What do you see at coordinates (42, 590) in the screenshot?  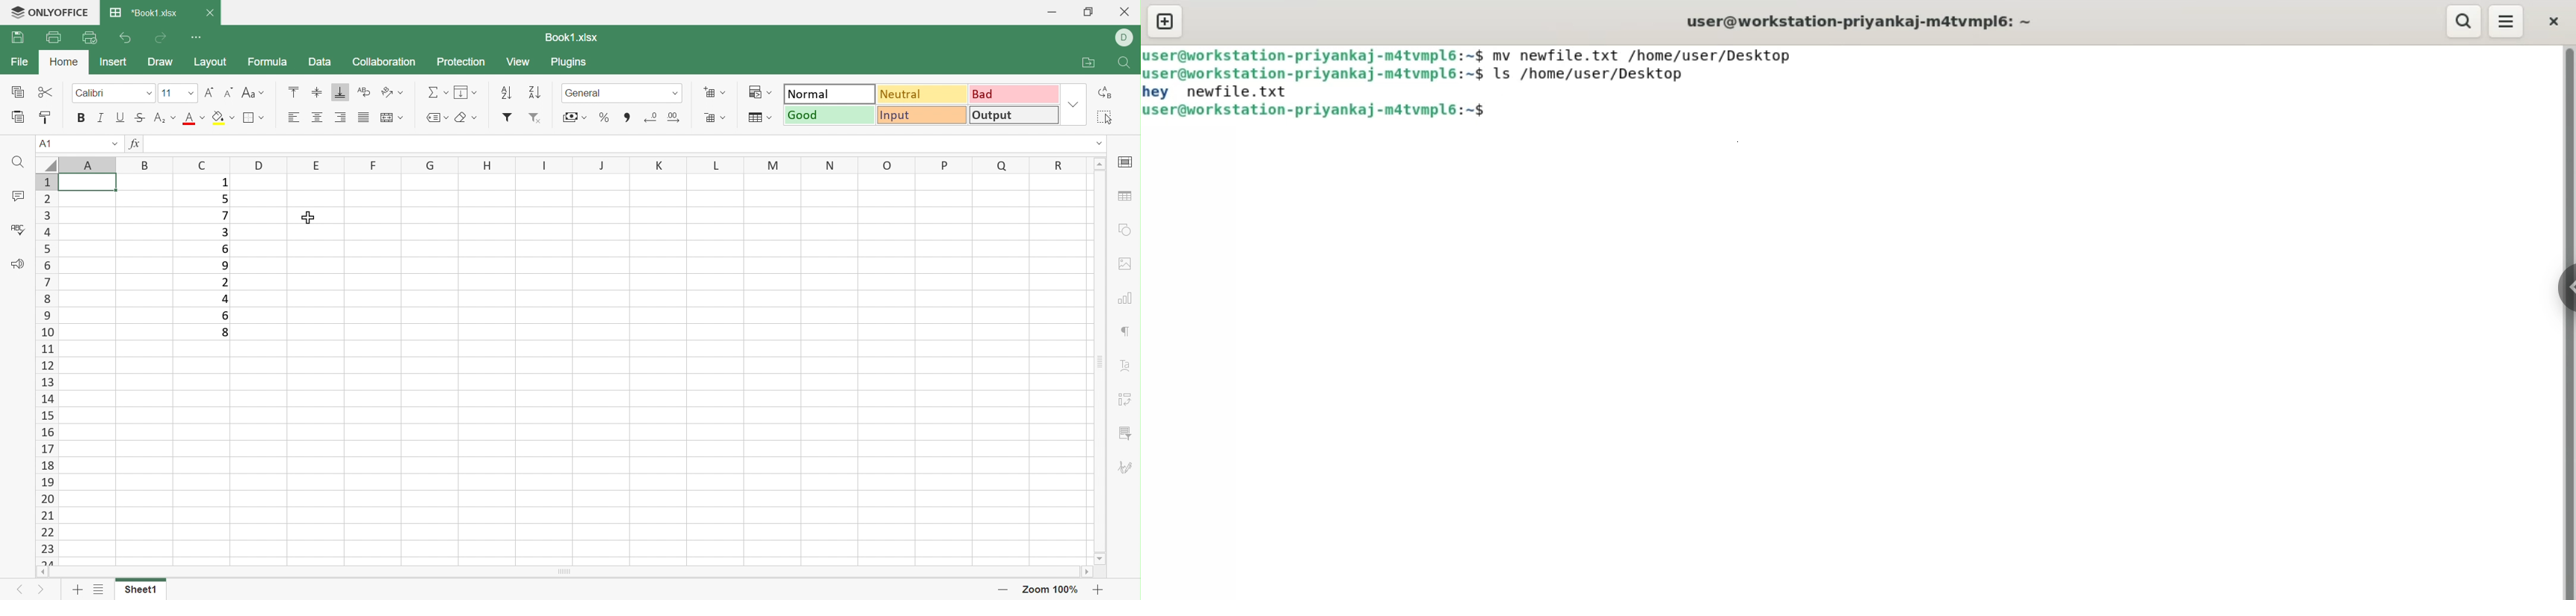 I see `Next` at bounding box center [42, 590].